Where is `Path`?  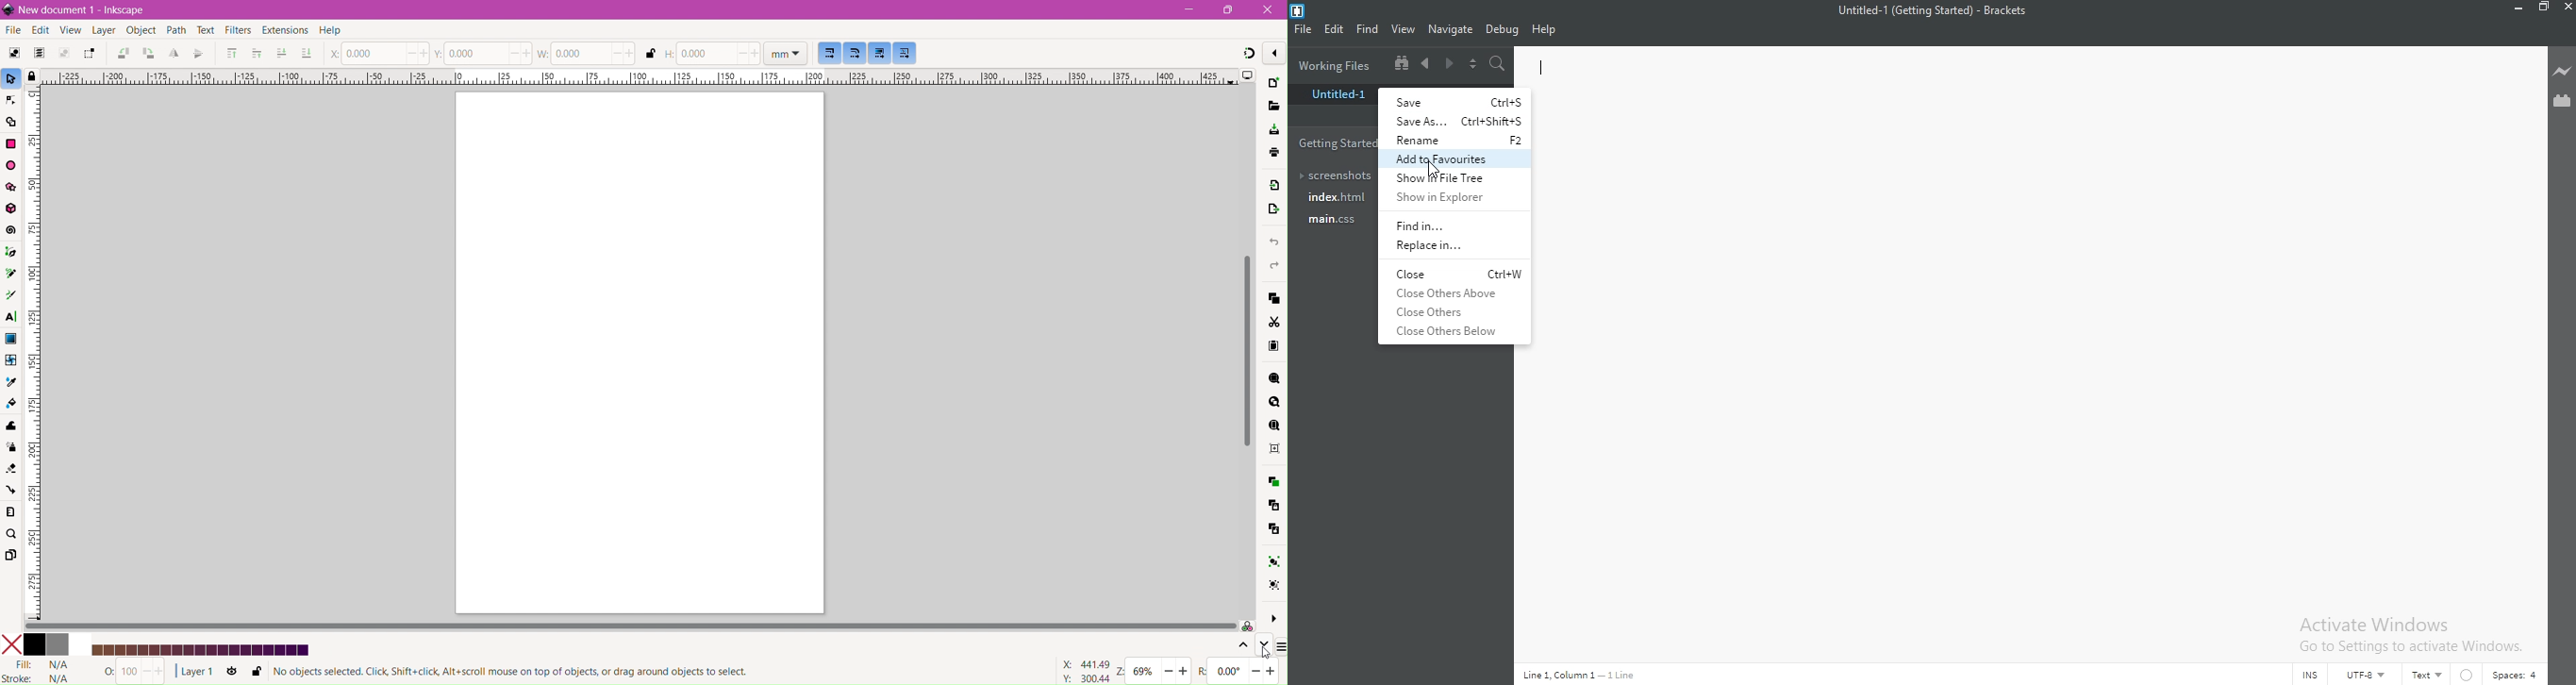
Path is located at coordinates (175, 32).